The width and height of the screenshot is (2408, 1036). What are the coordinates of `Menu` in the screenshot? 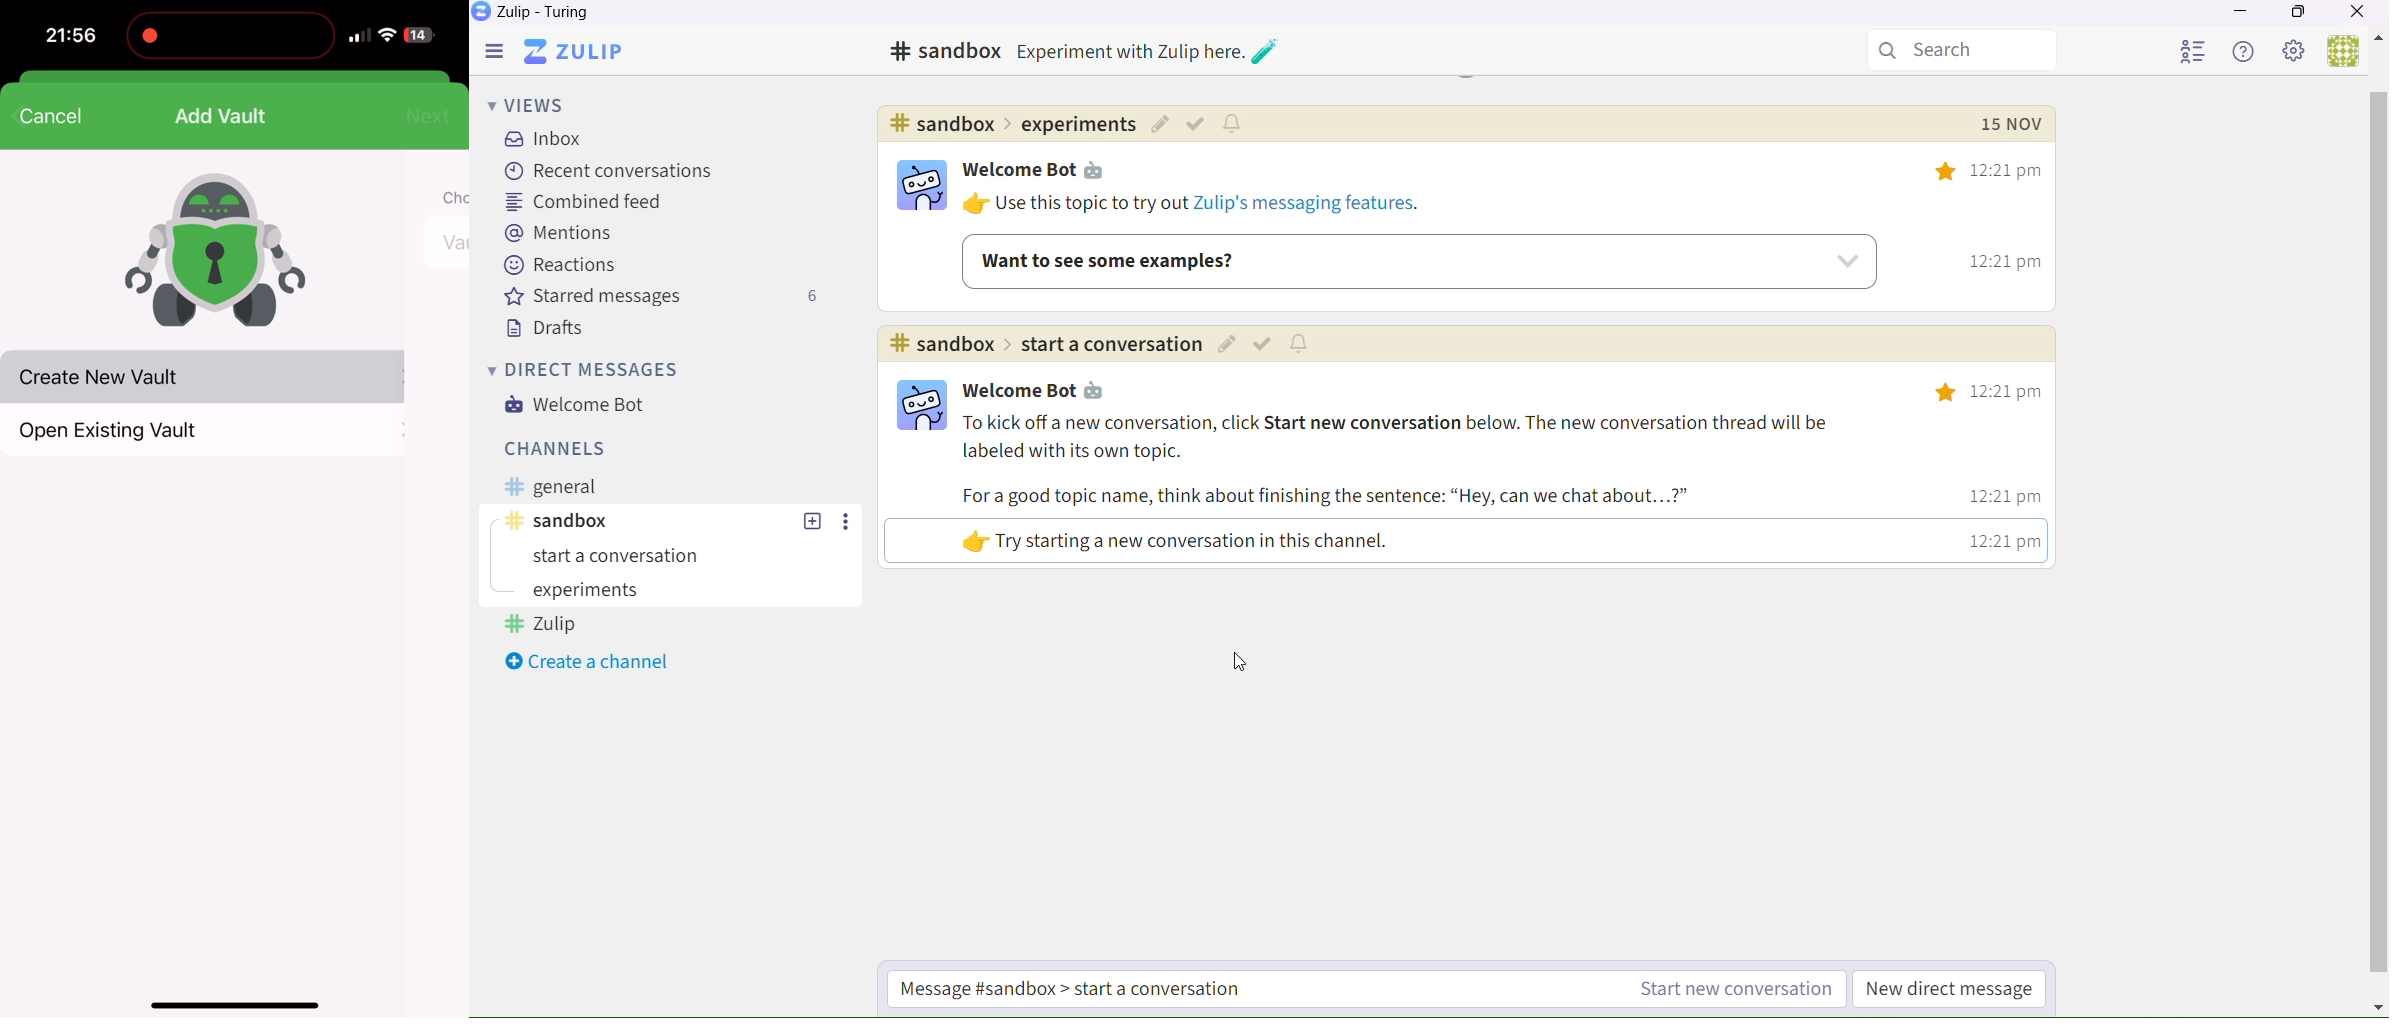 It's located at (499, 50).